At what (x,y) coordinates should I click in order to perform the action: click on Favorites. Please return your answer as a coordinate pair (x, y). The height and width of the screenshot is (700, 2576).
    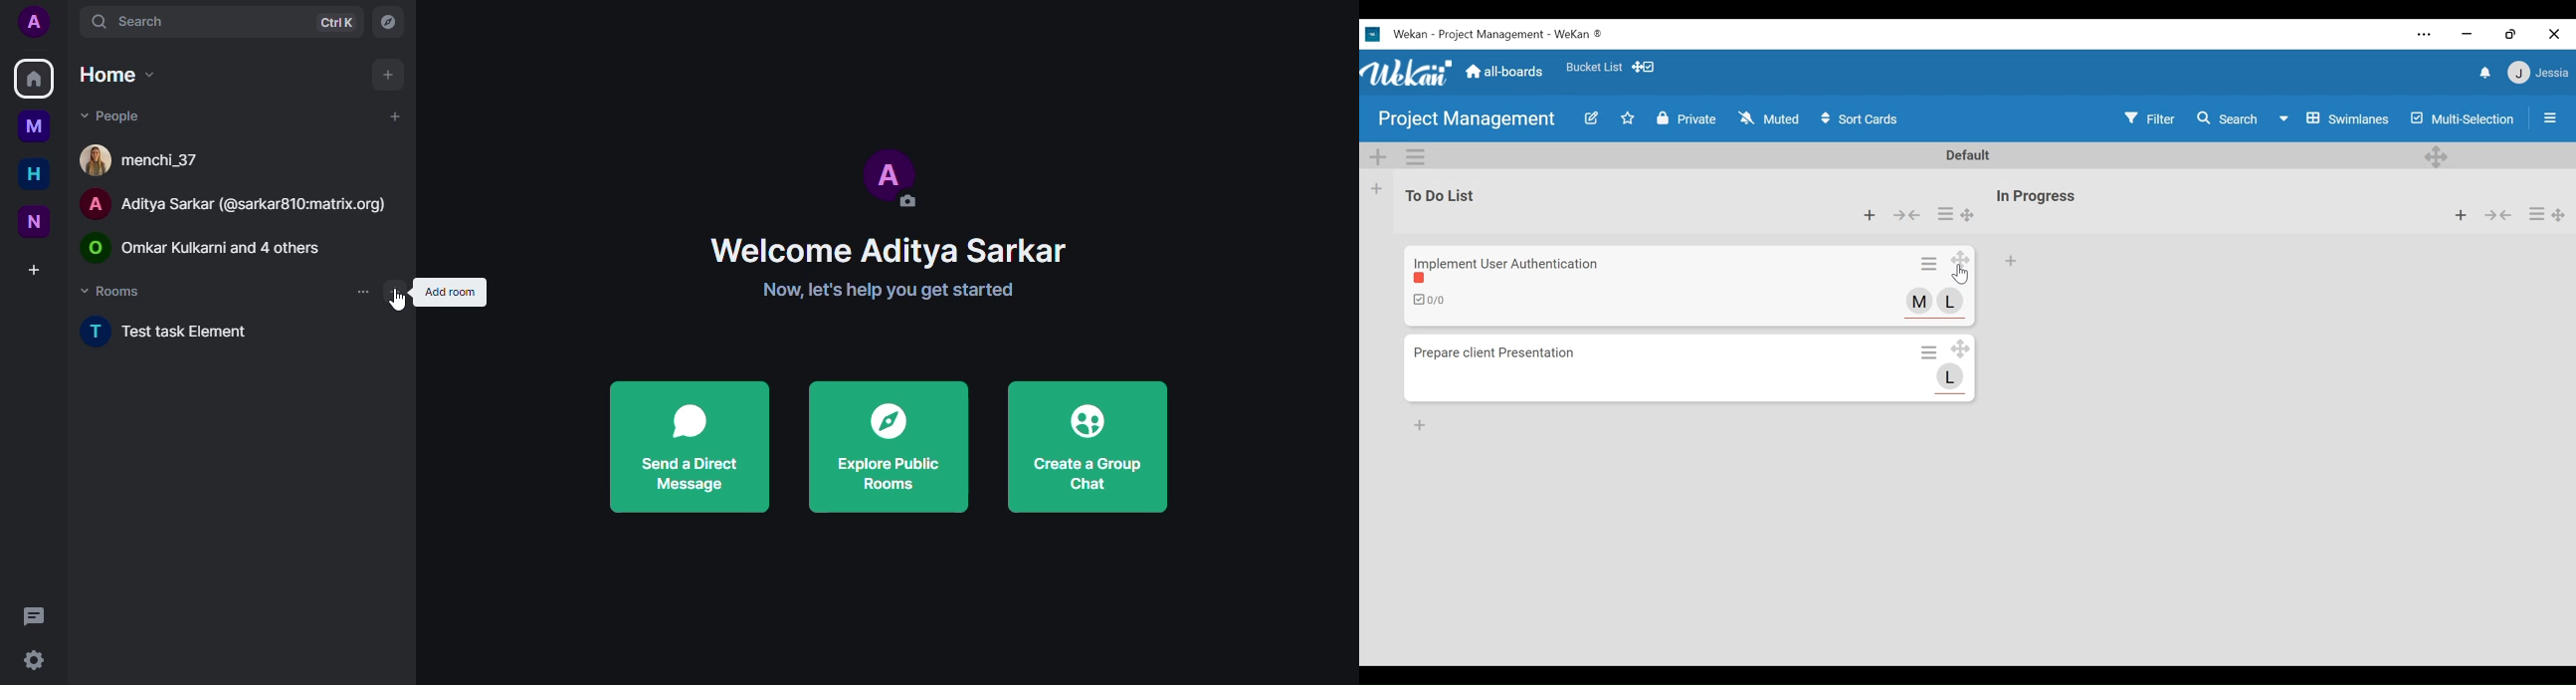
    Looking at the image, I should click on (1594, 67).